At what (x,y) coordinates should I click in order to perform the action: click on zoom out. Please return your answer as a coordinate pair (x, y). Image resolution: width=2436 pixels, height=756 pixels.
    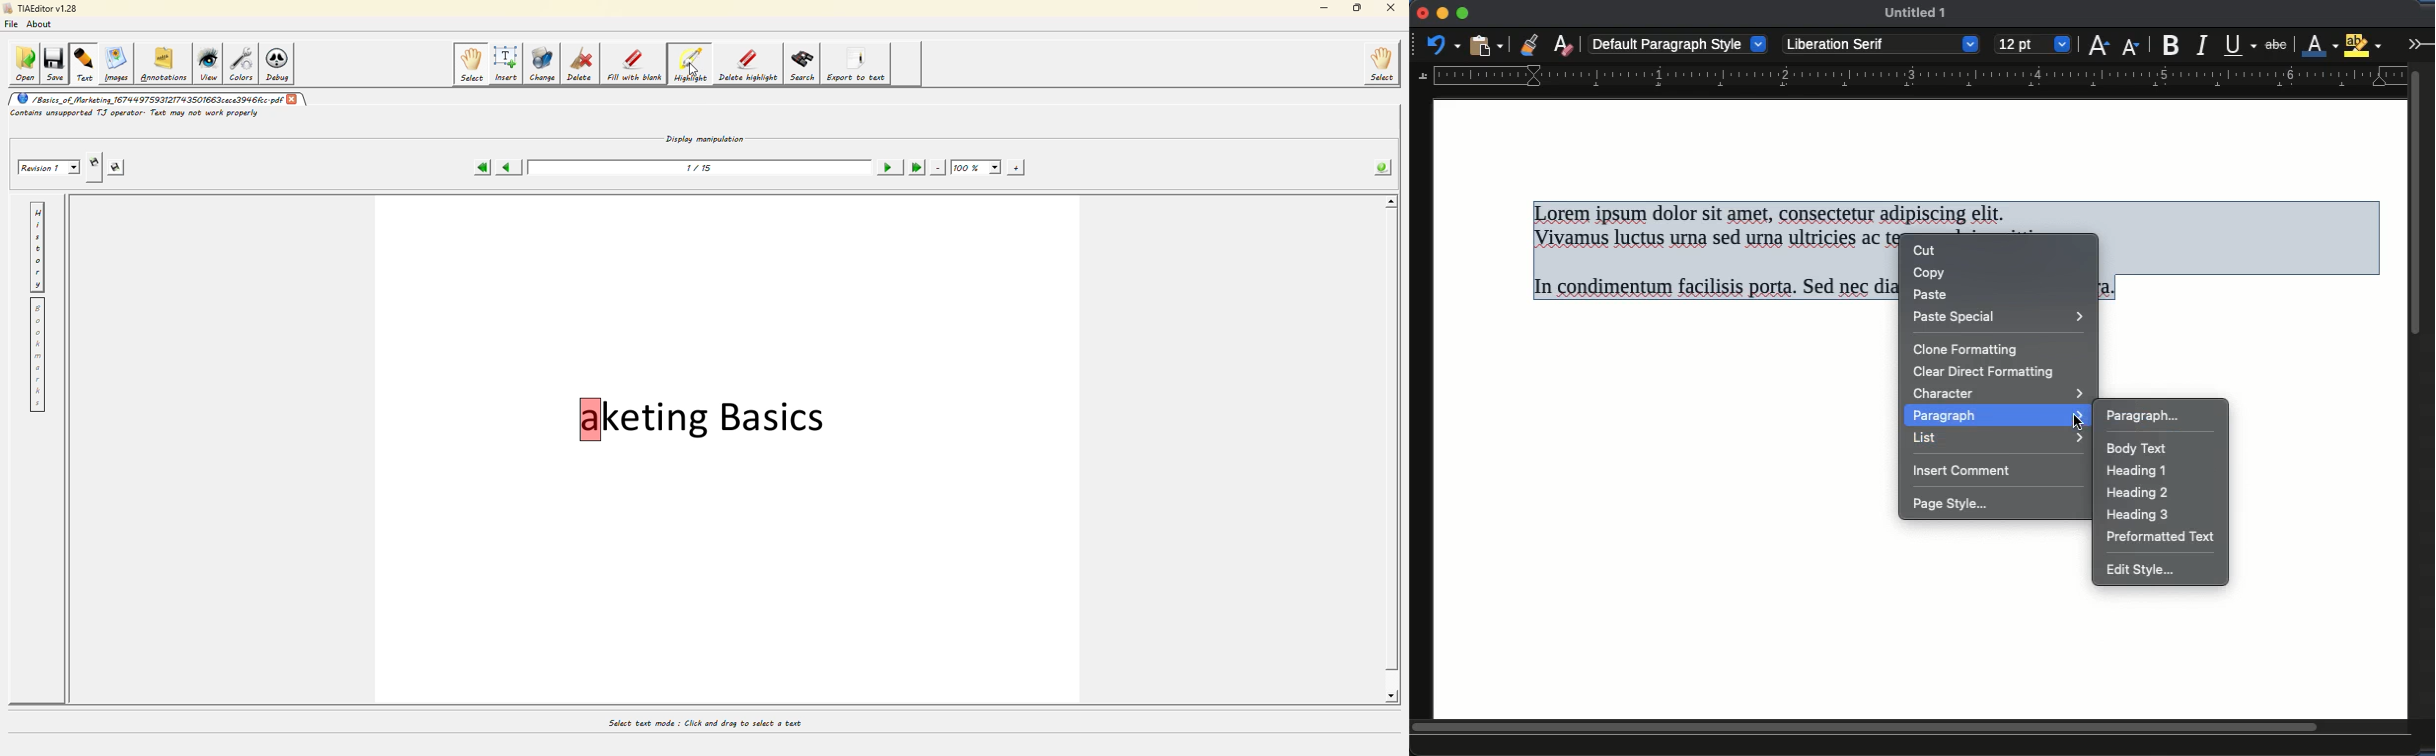
    Looking at the image, I should click on (935, 167).